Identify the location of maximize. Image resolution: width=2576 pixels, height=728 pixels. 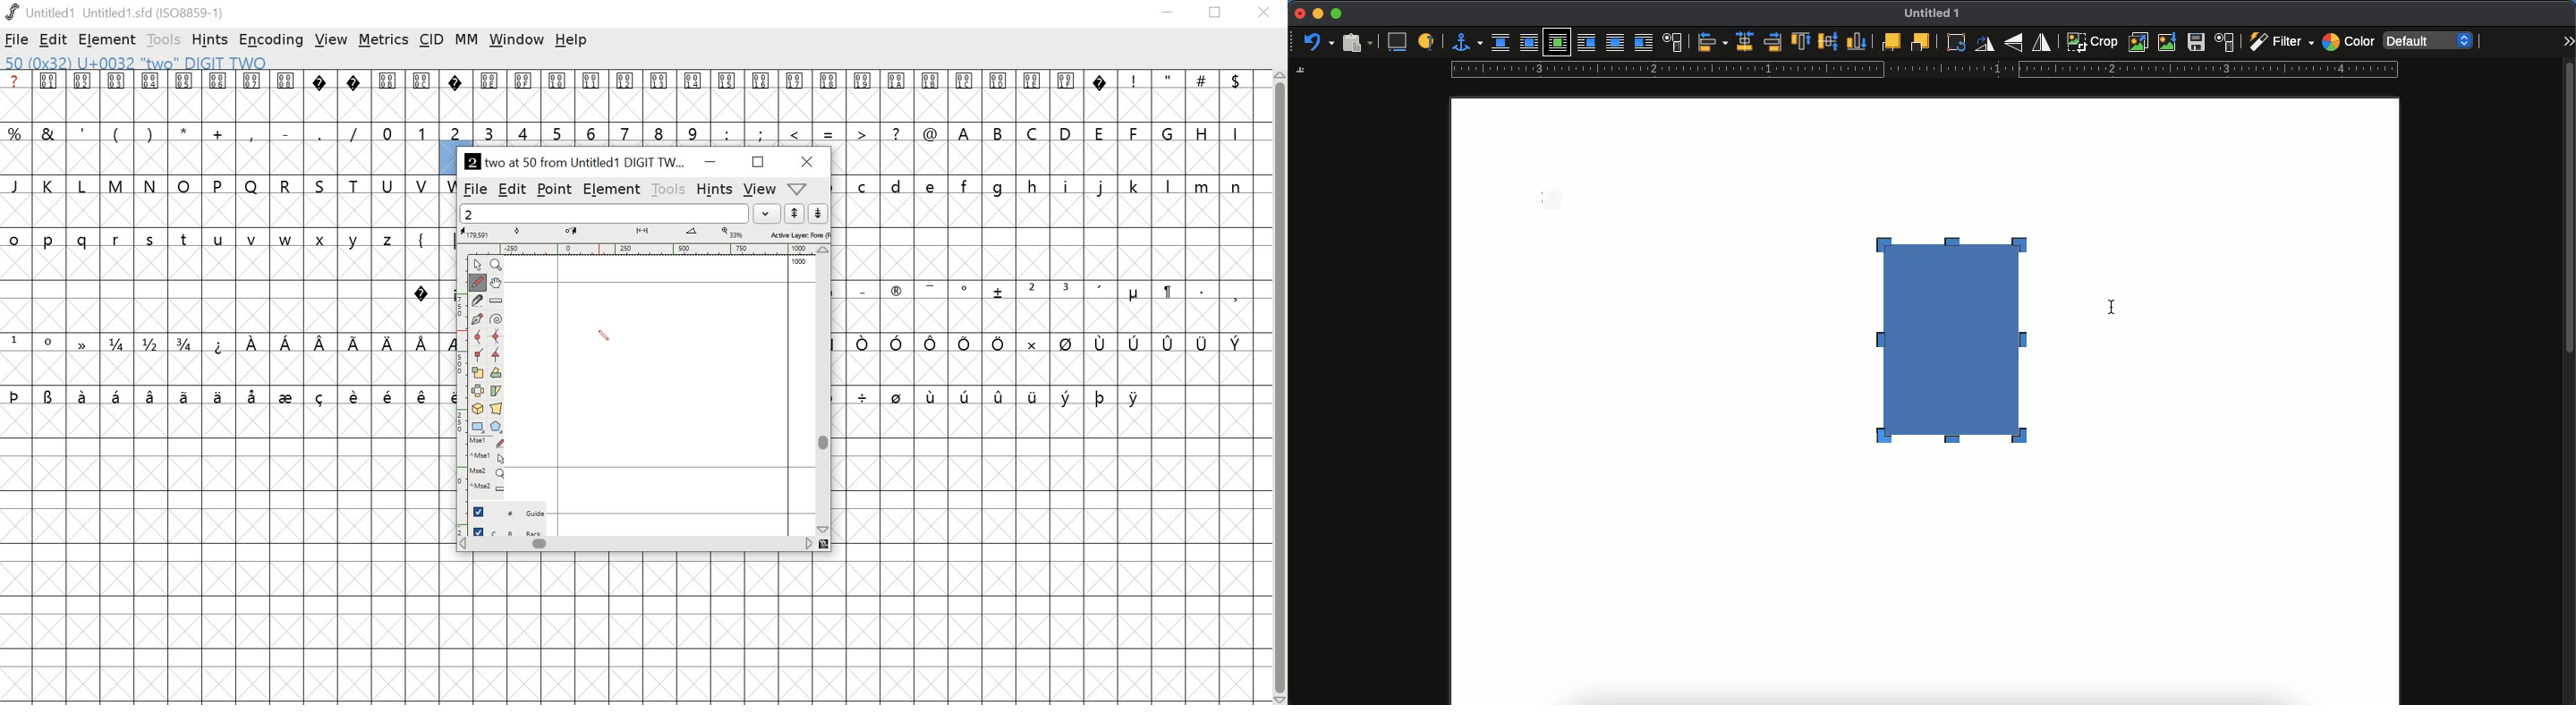
(1336, 14).